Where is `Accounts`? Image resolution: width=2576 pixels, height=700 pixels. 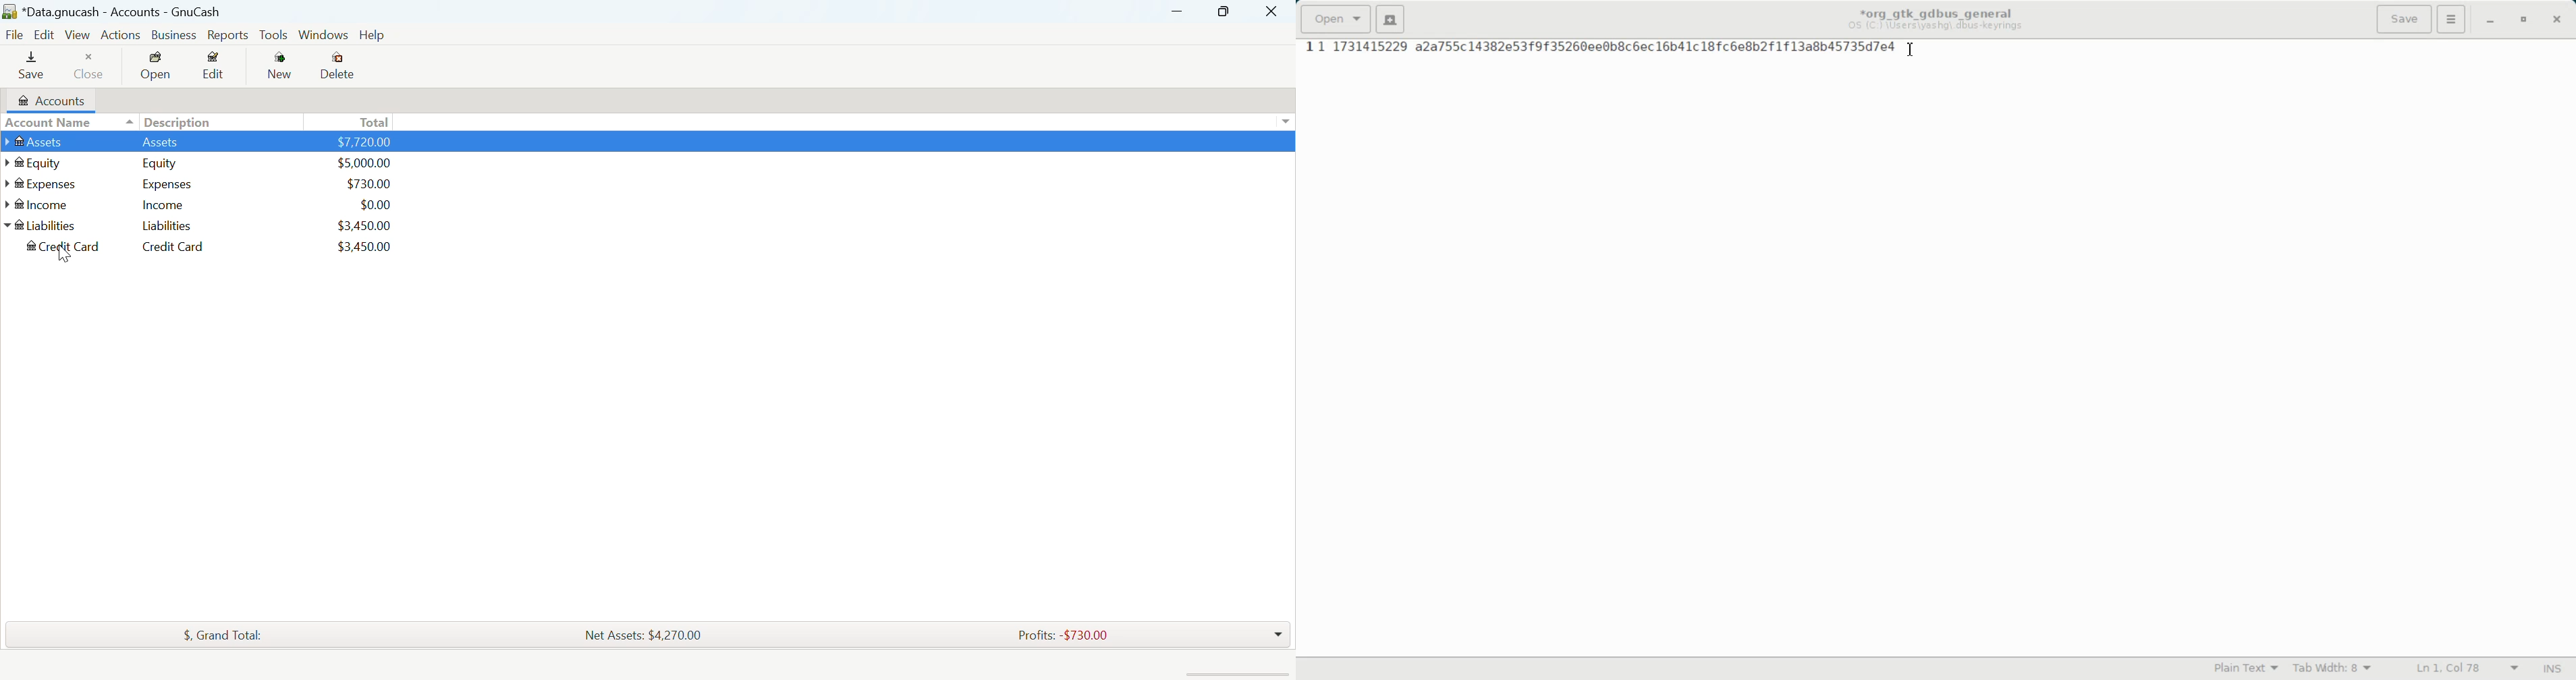
Accounts is located at coordinates (49, 100).